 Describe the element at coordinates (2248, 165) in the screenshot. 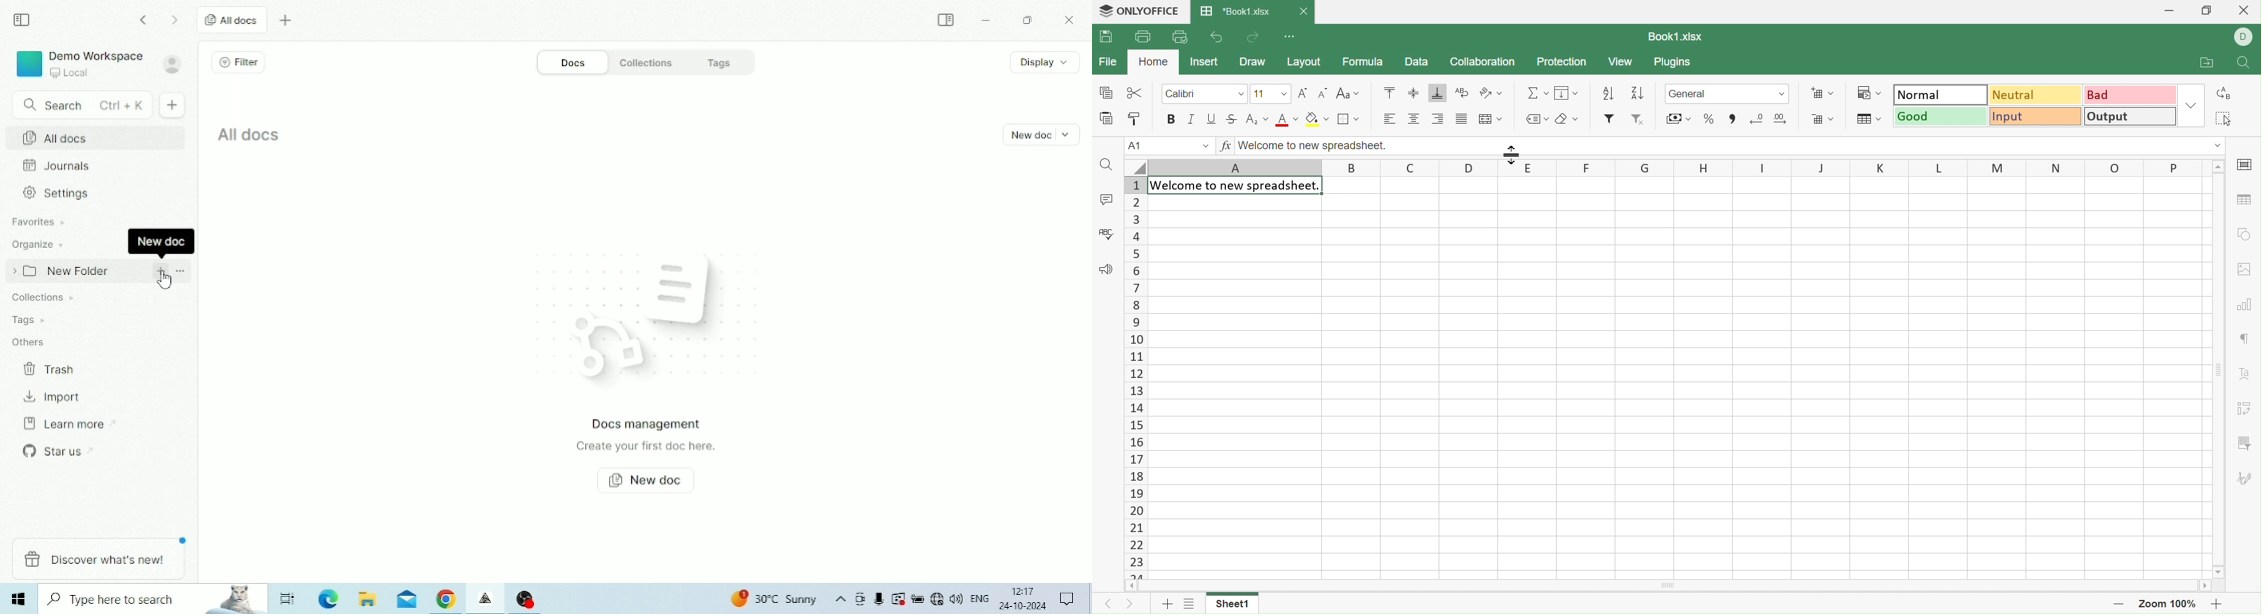

I see `cell settings` at that location.